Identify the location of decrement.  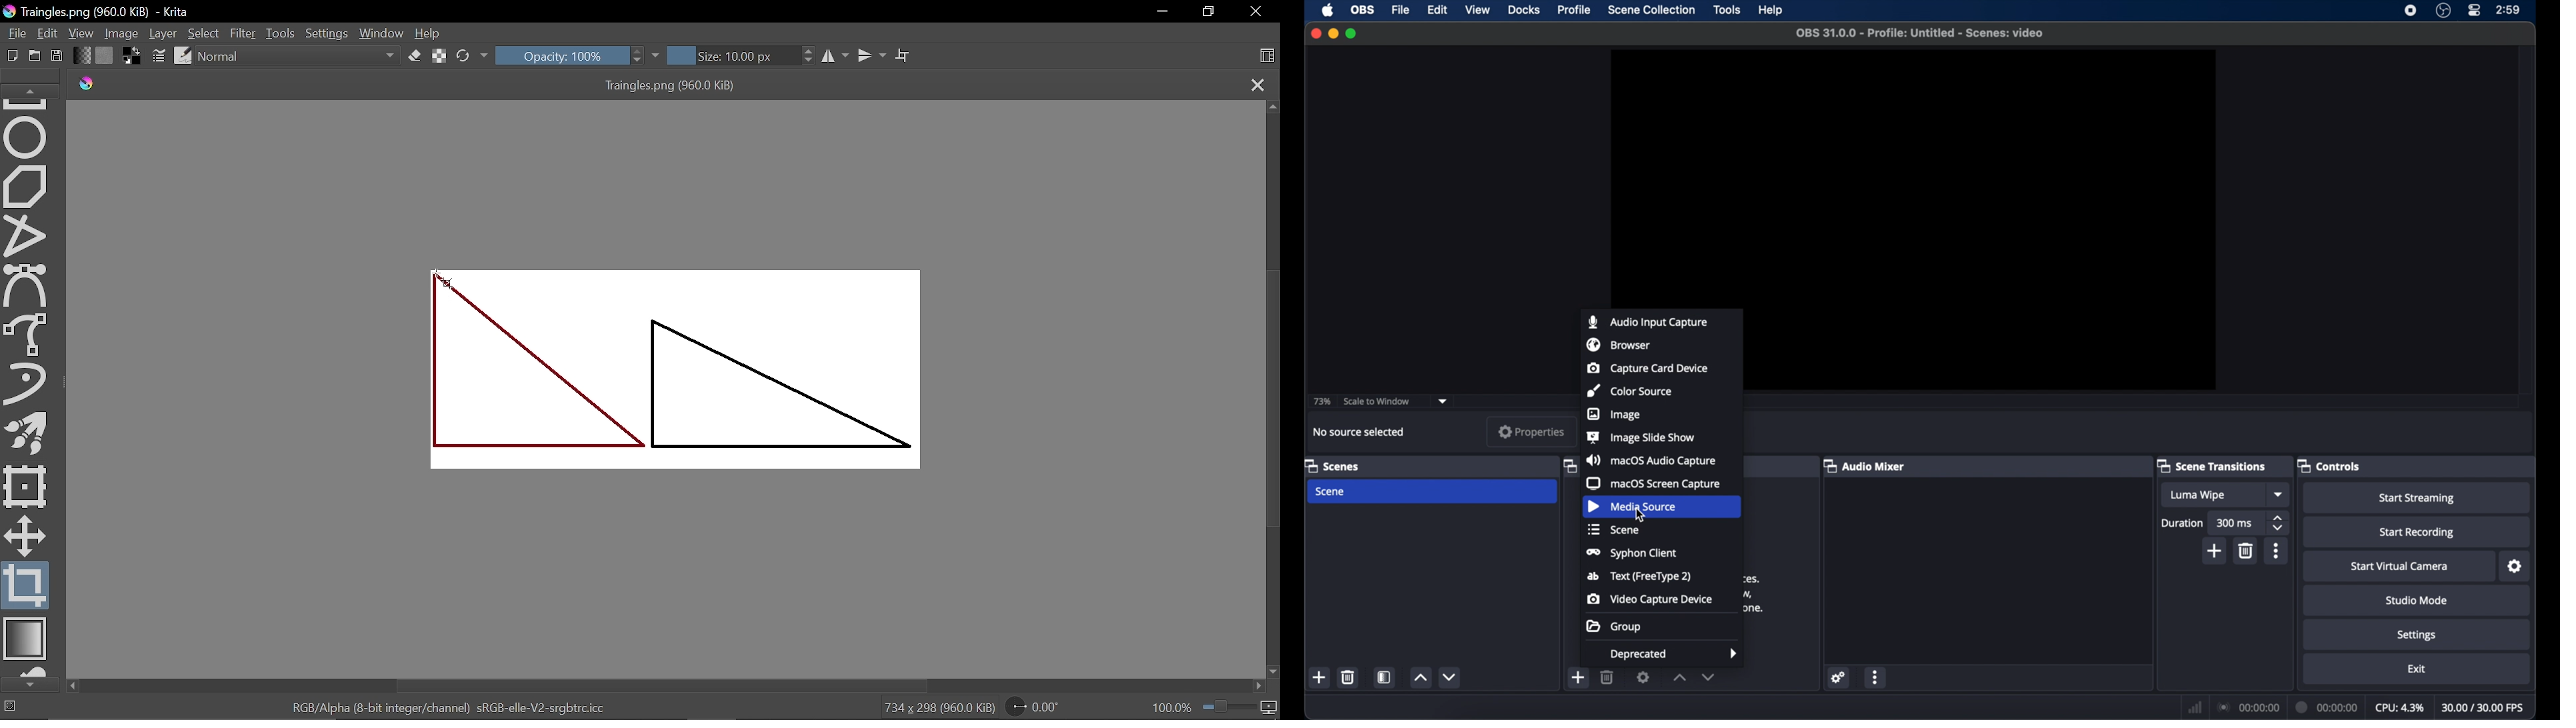
(1708, 678).